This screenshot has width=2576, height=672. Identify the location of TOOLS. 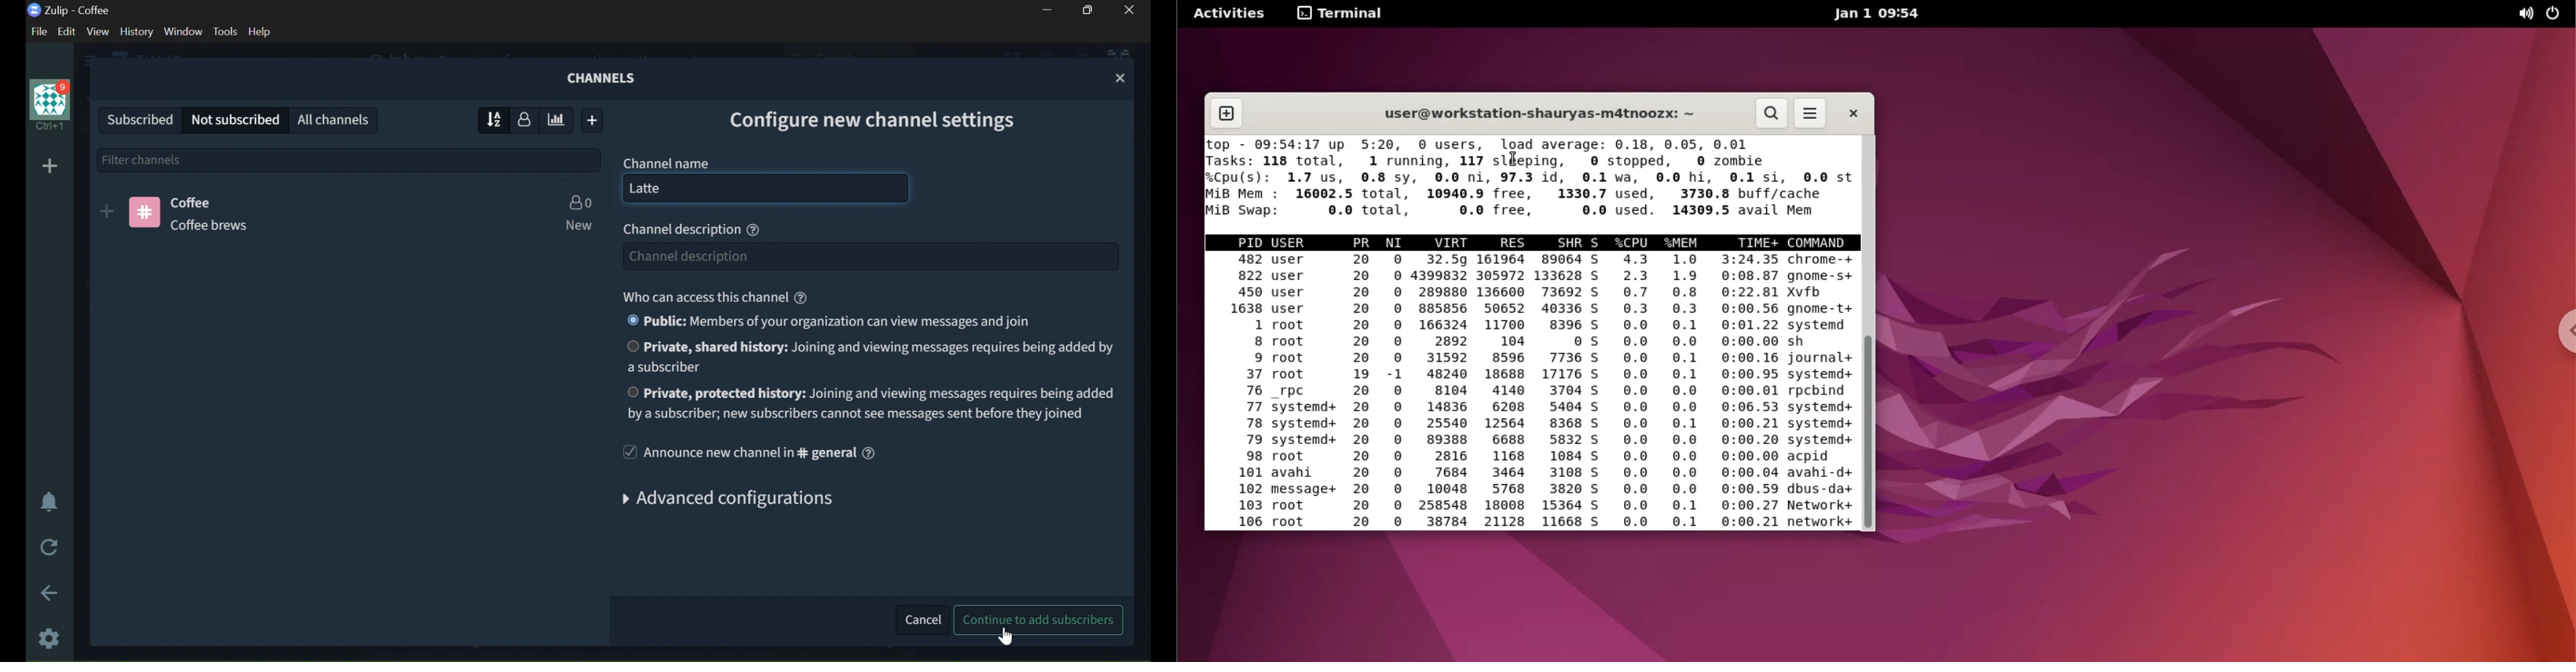
(225, 31).